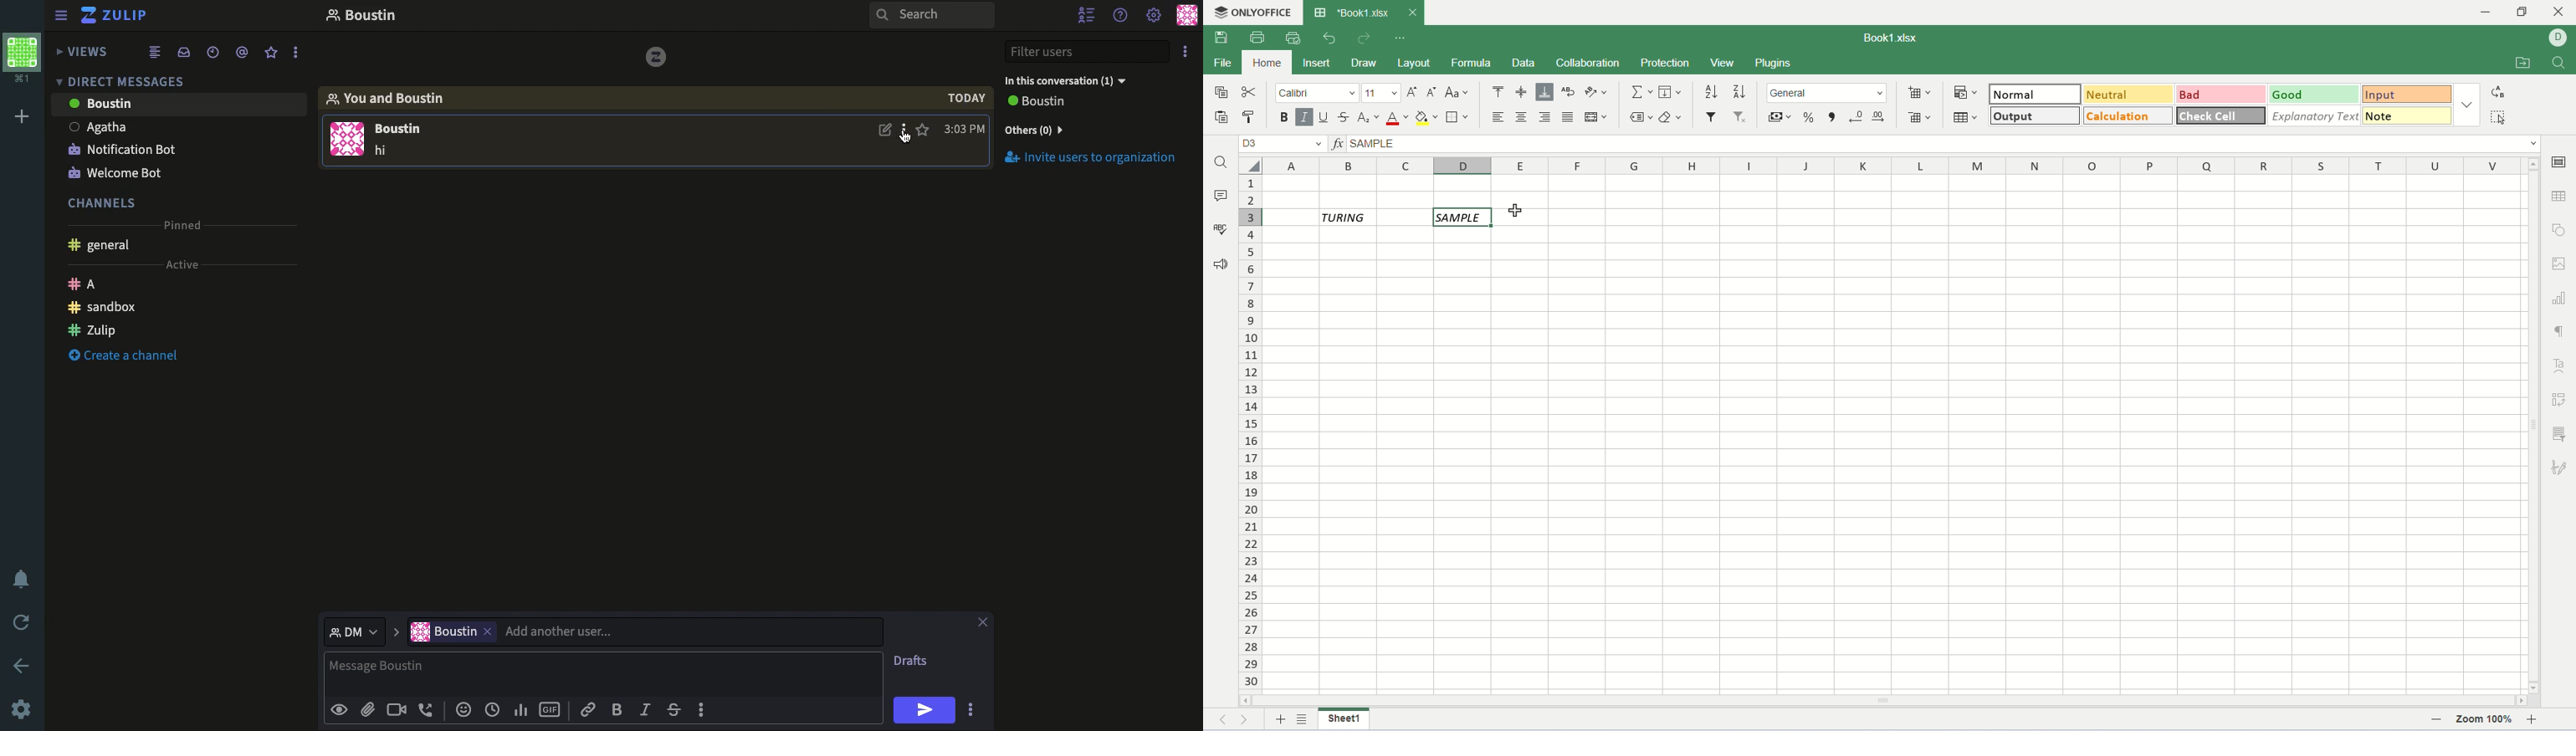  Describe the element at coordinates (1369, 118) in the screenshot. I see `subscript` at that location.